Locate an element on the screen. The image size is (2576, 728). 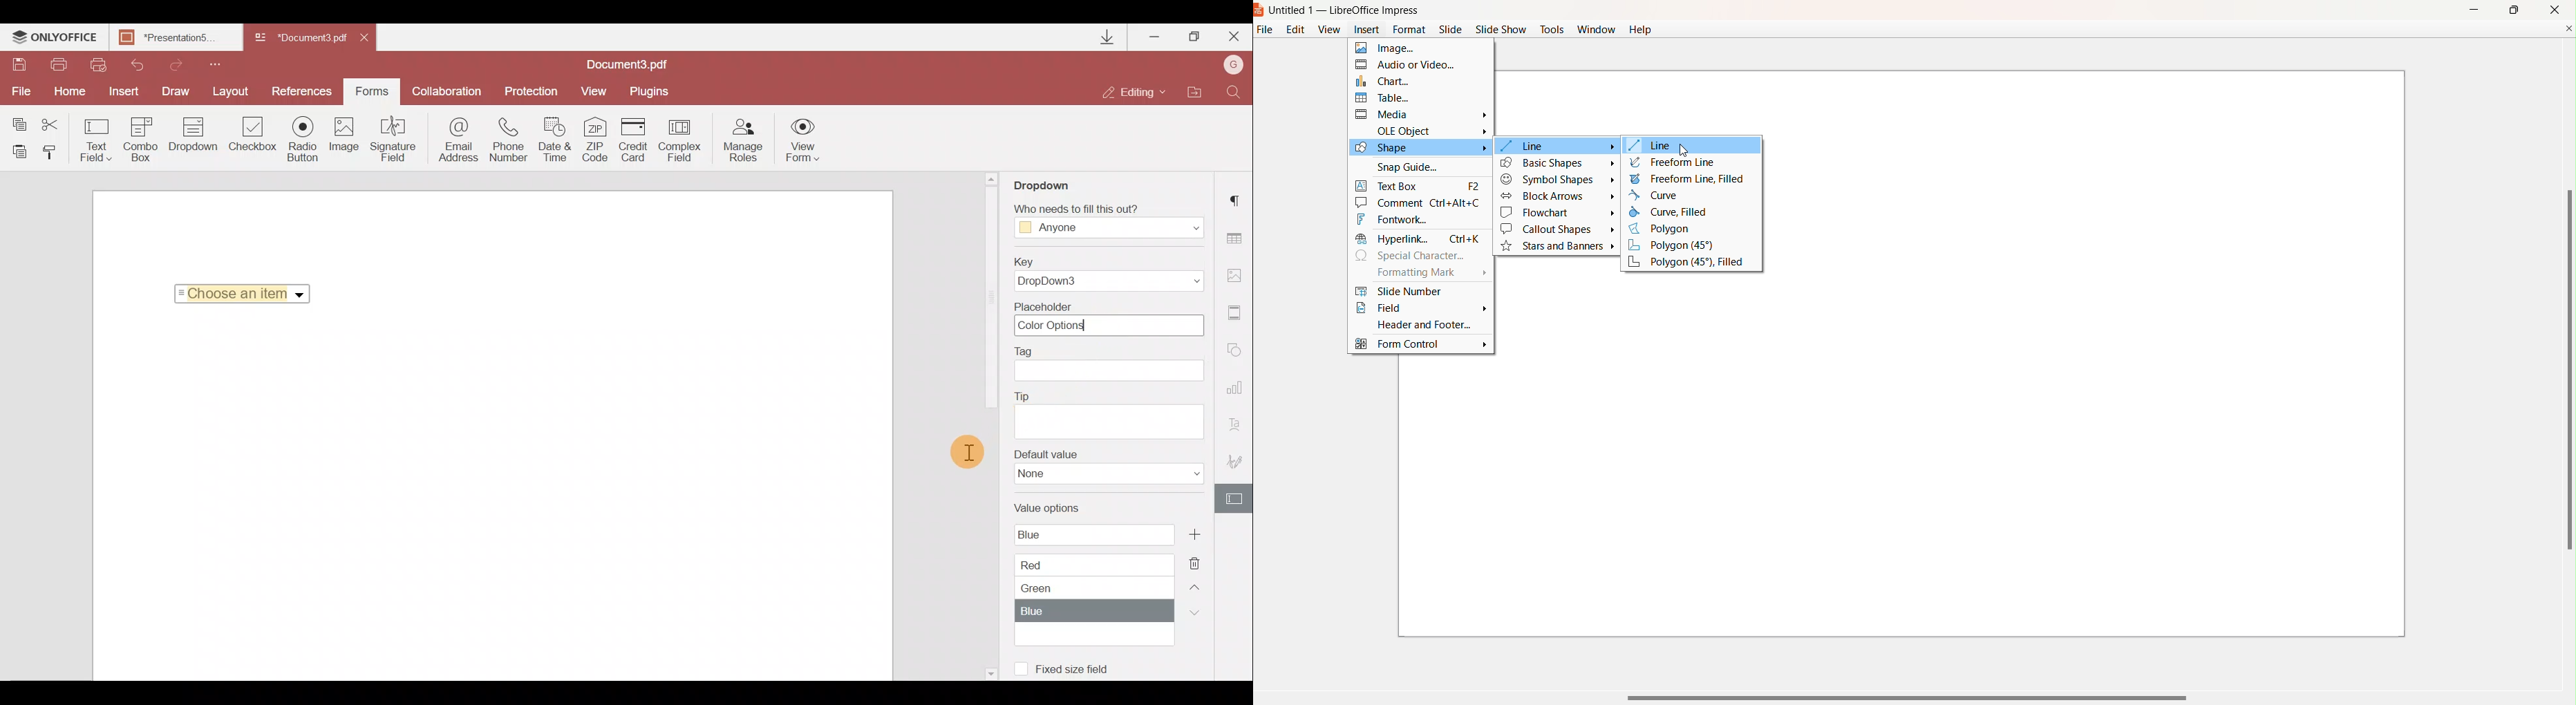
Form Control is located at coordinates (1421, 346).